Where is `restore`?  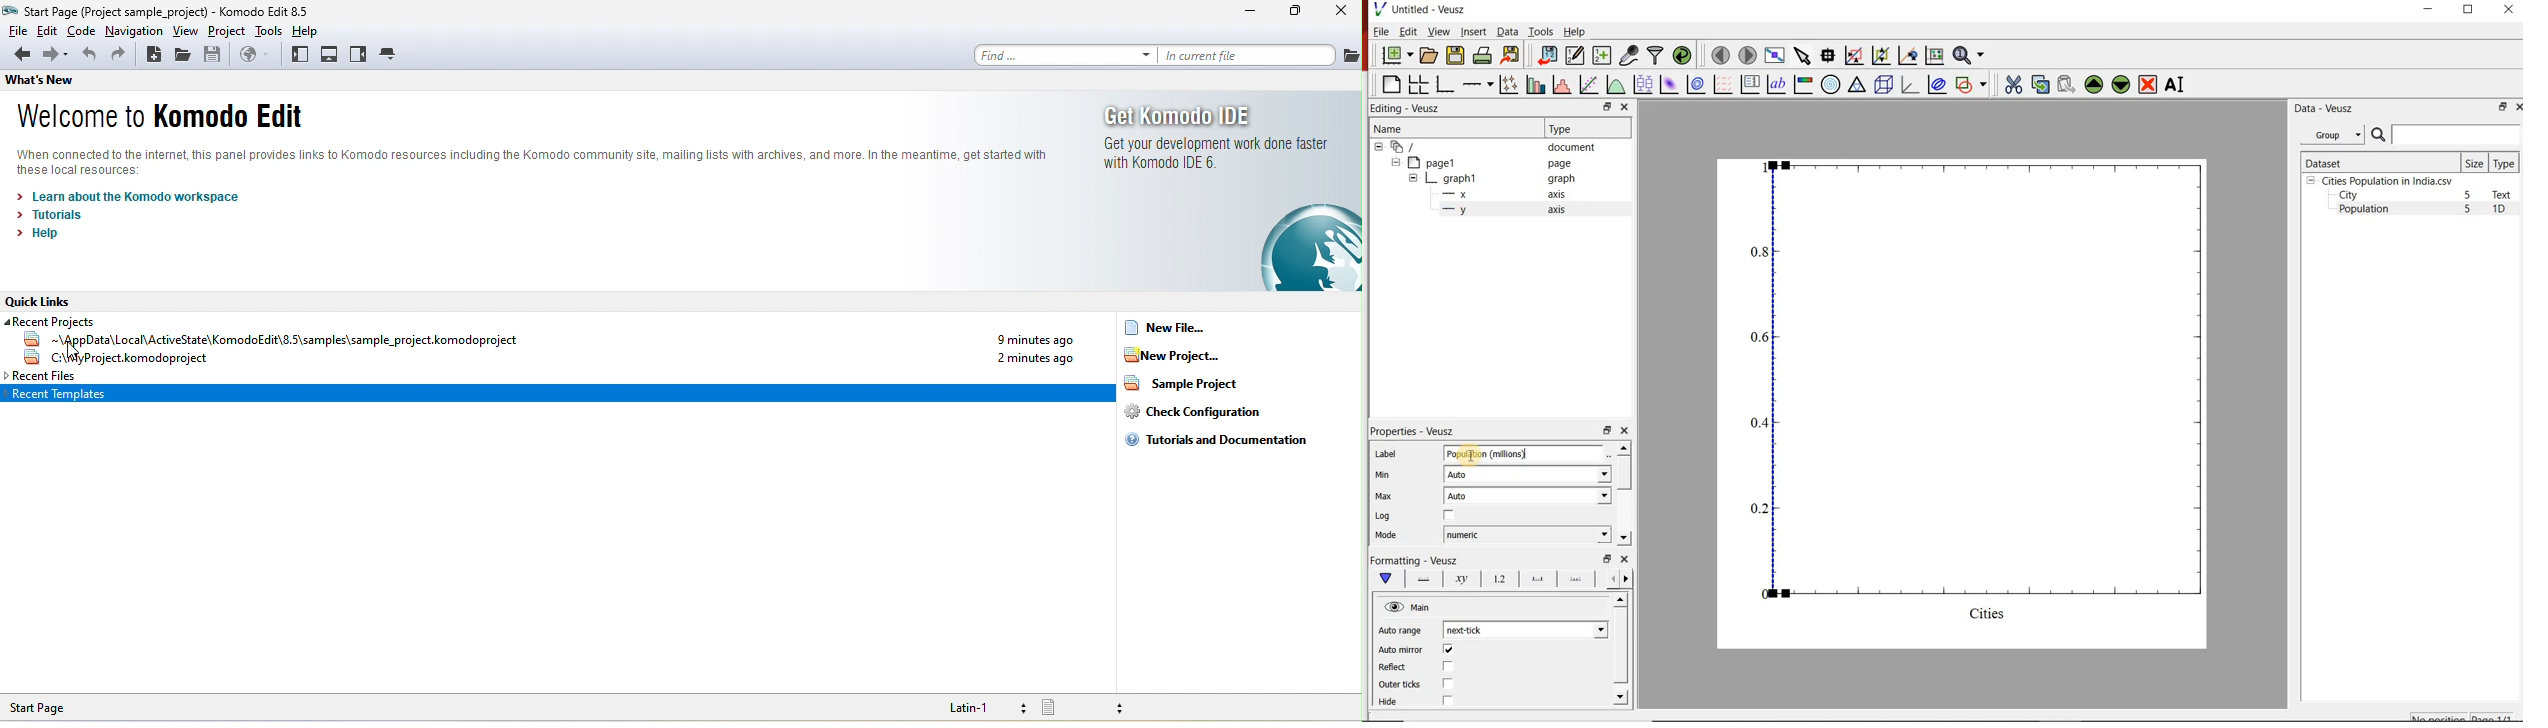 restore is located at coordinates (1606, 429).